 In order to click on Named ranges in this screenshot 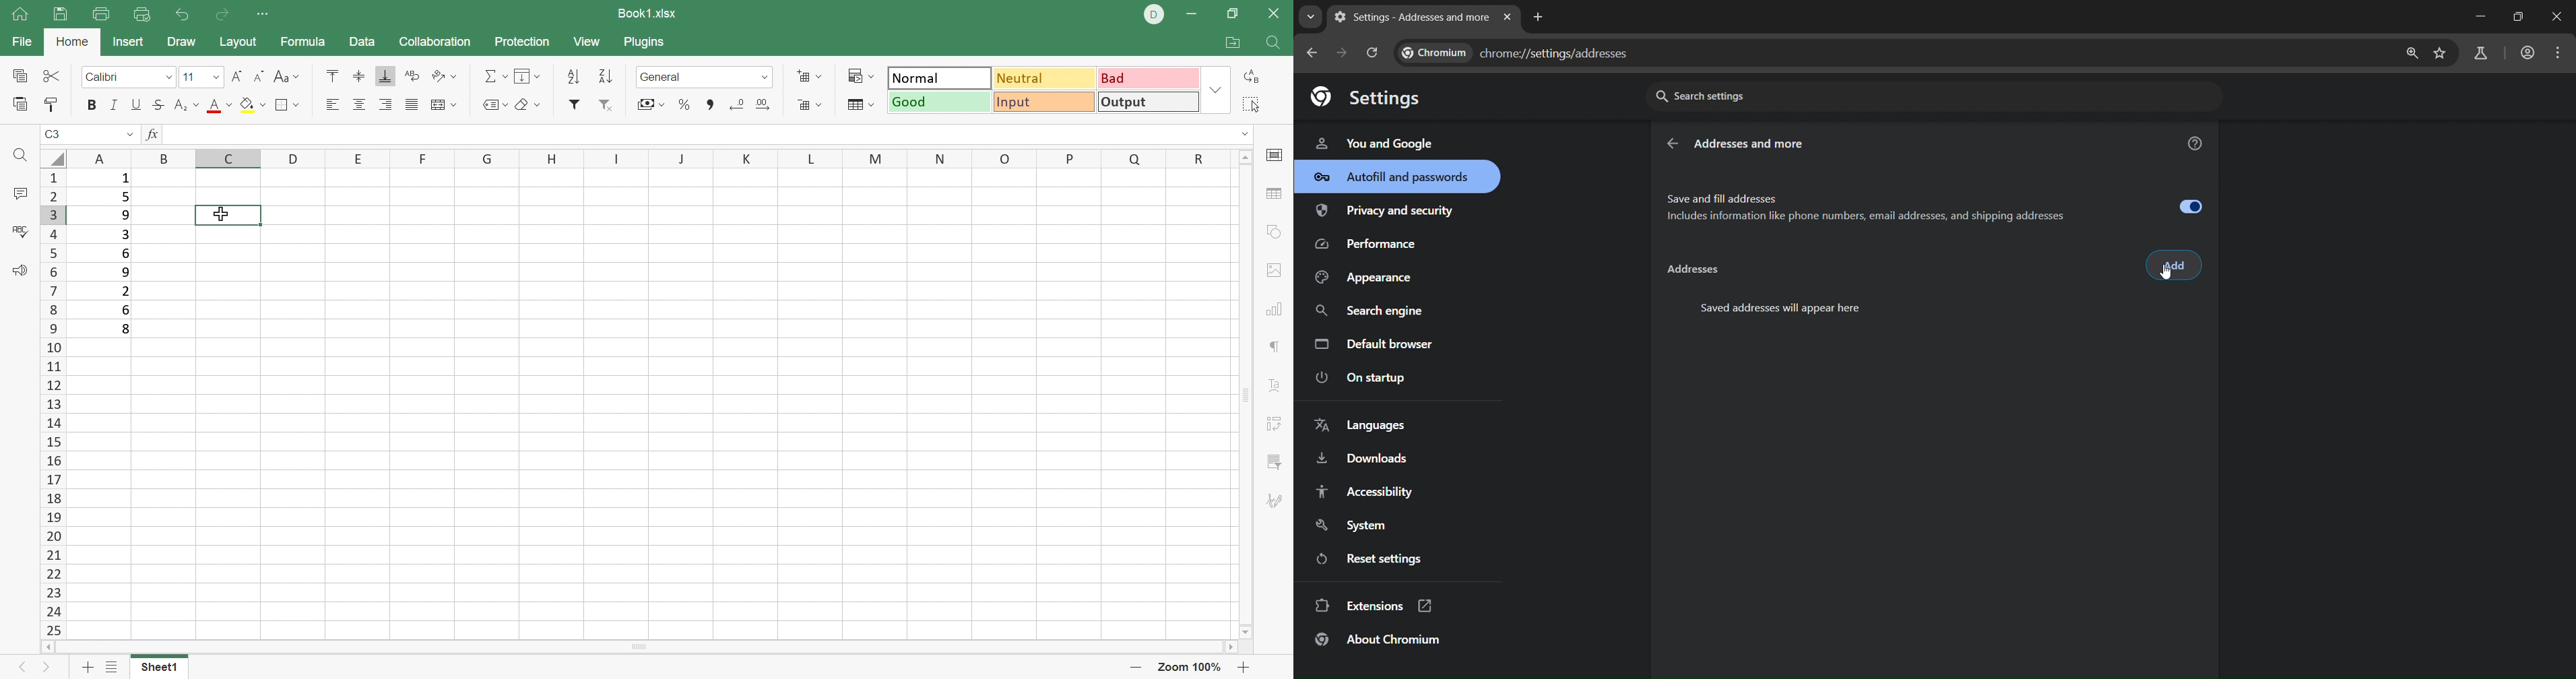, I will do `click(494, 106)`.